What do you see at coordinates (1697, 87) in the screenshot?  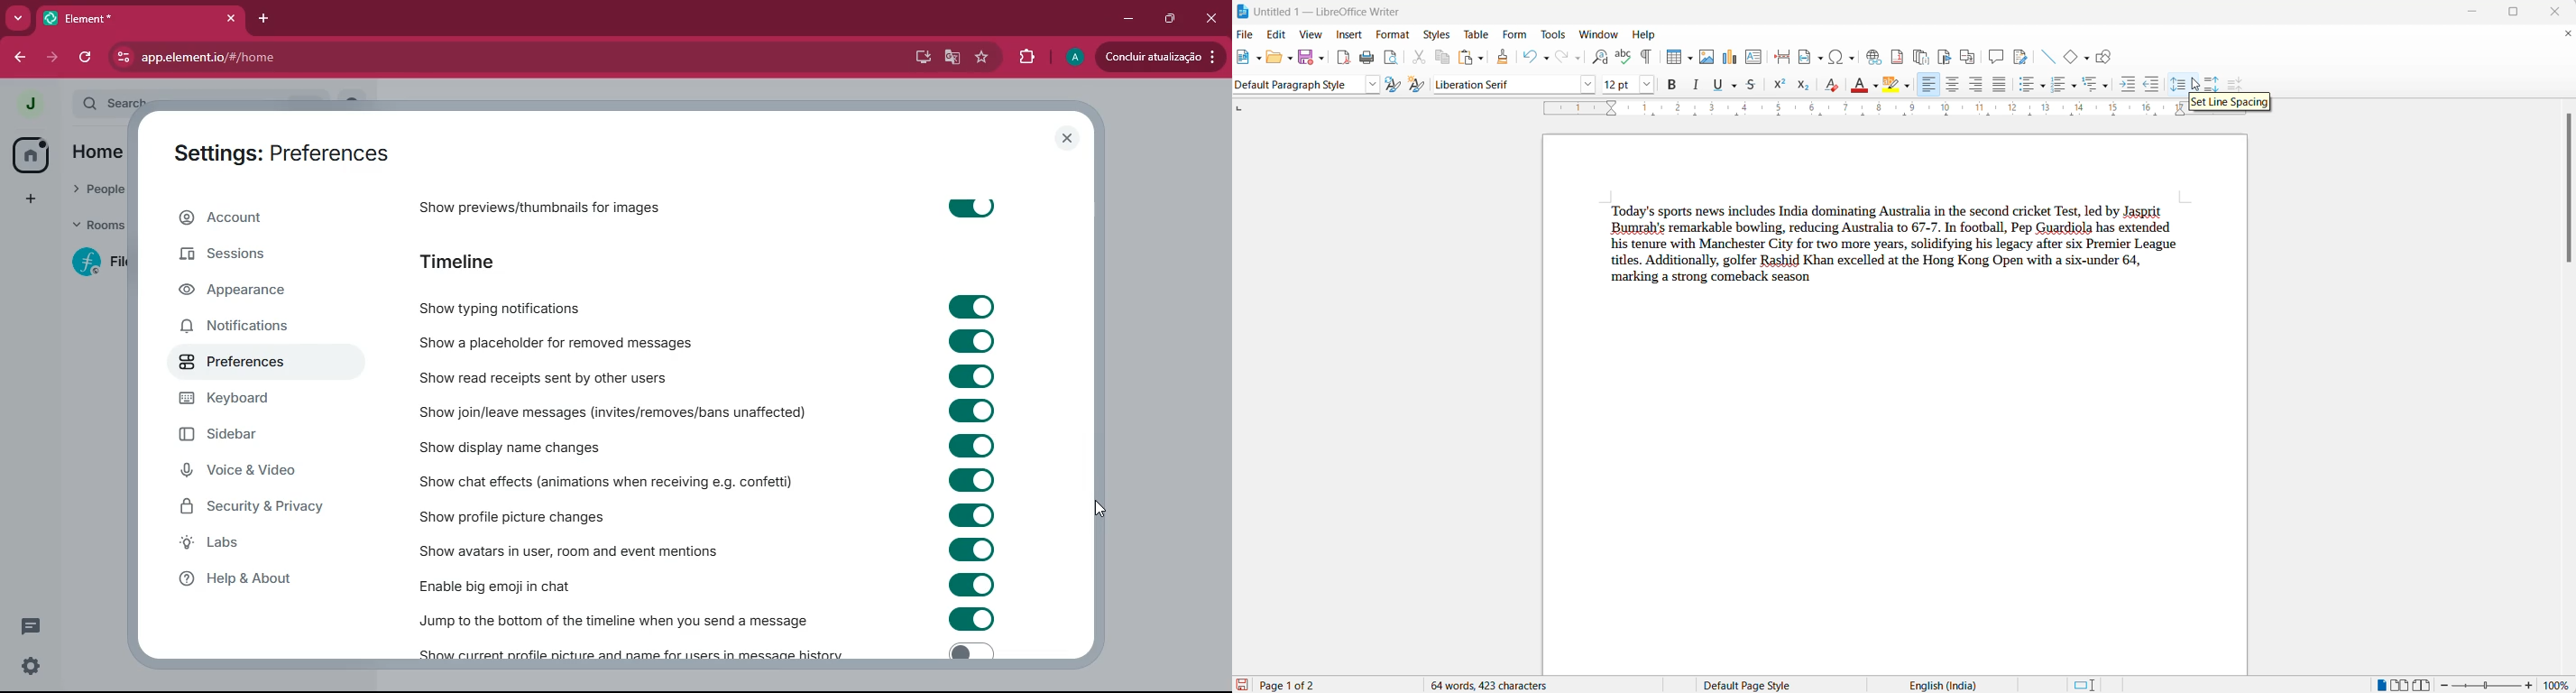 I see `italic` at bounding box center [1697, 87].